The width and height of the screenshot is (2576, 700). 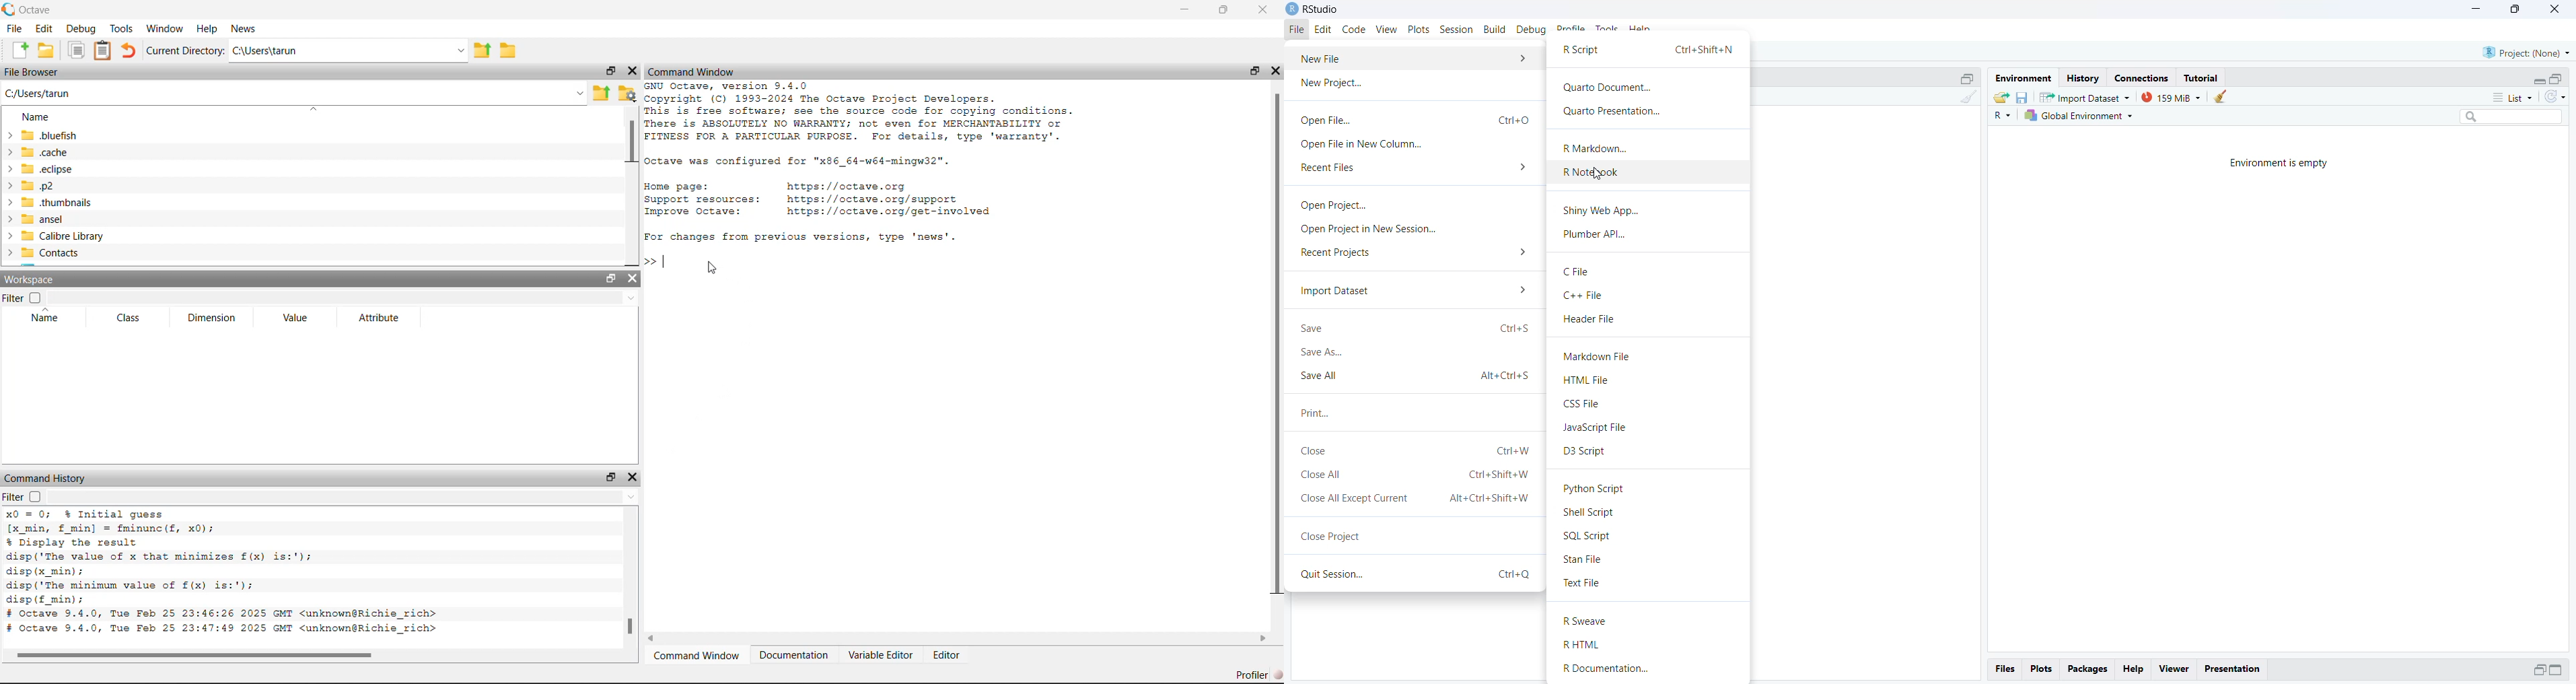 What do you see at coordinates (1591, 513) in the screenshot?
I see `Shell Script` at bounding box center [1591, 513].